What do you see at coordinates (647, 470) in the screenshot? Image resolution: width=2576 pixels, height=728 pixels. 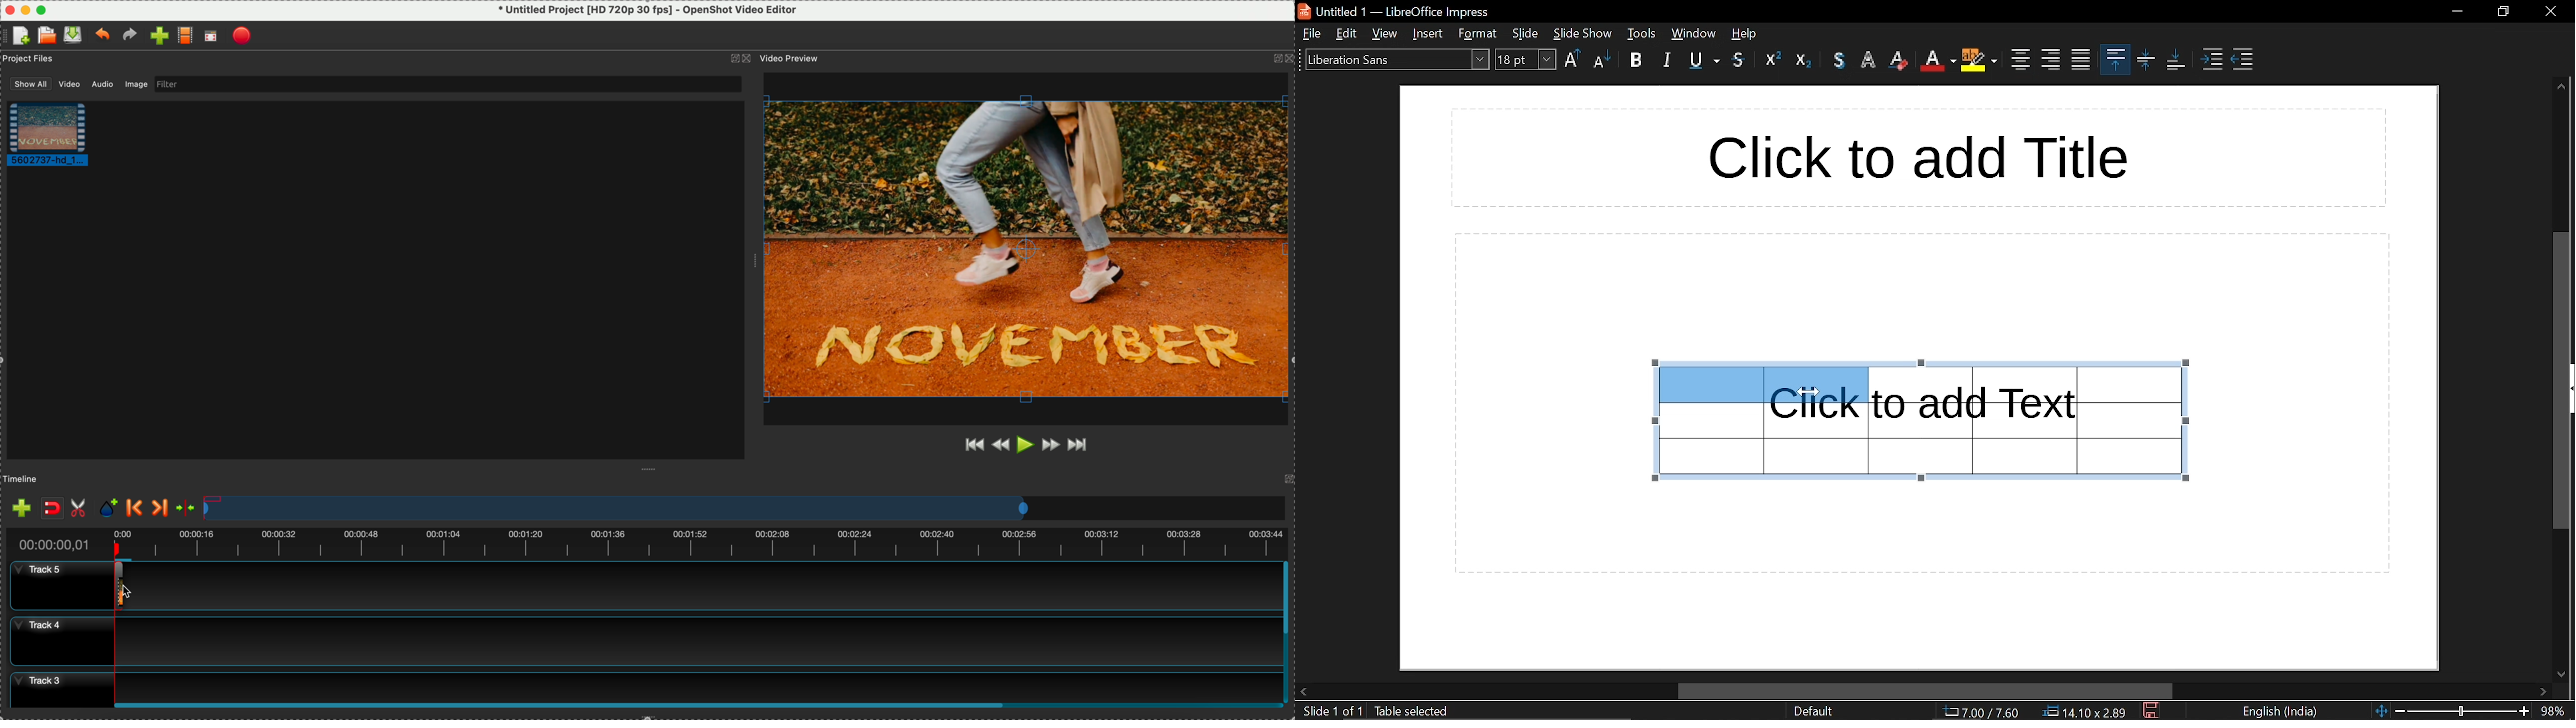 I see `Window Expanding` at bounding box center [647, 470].